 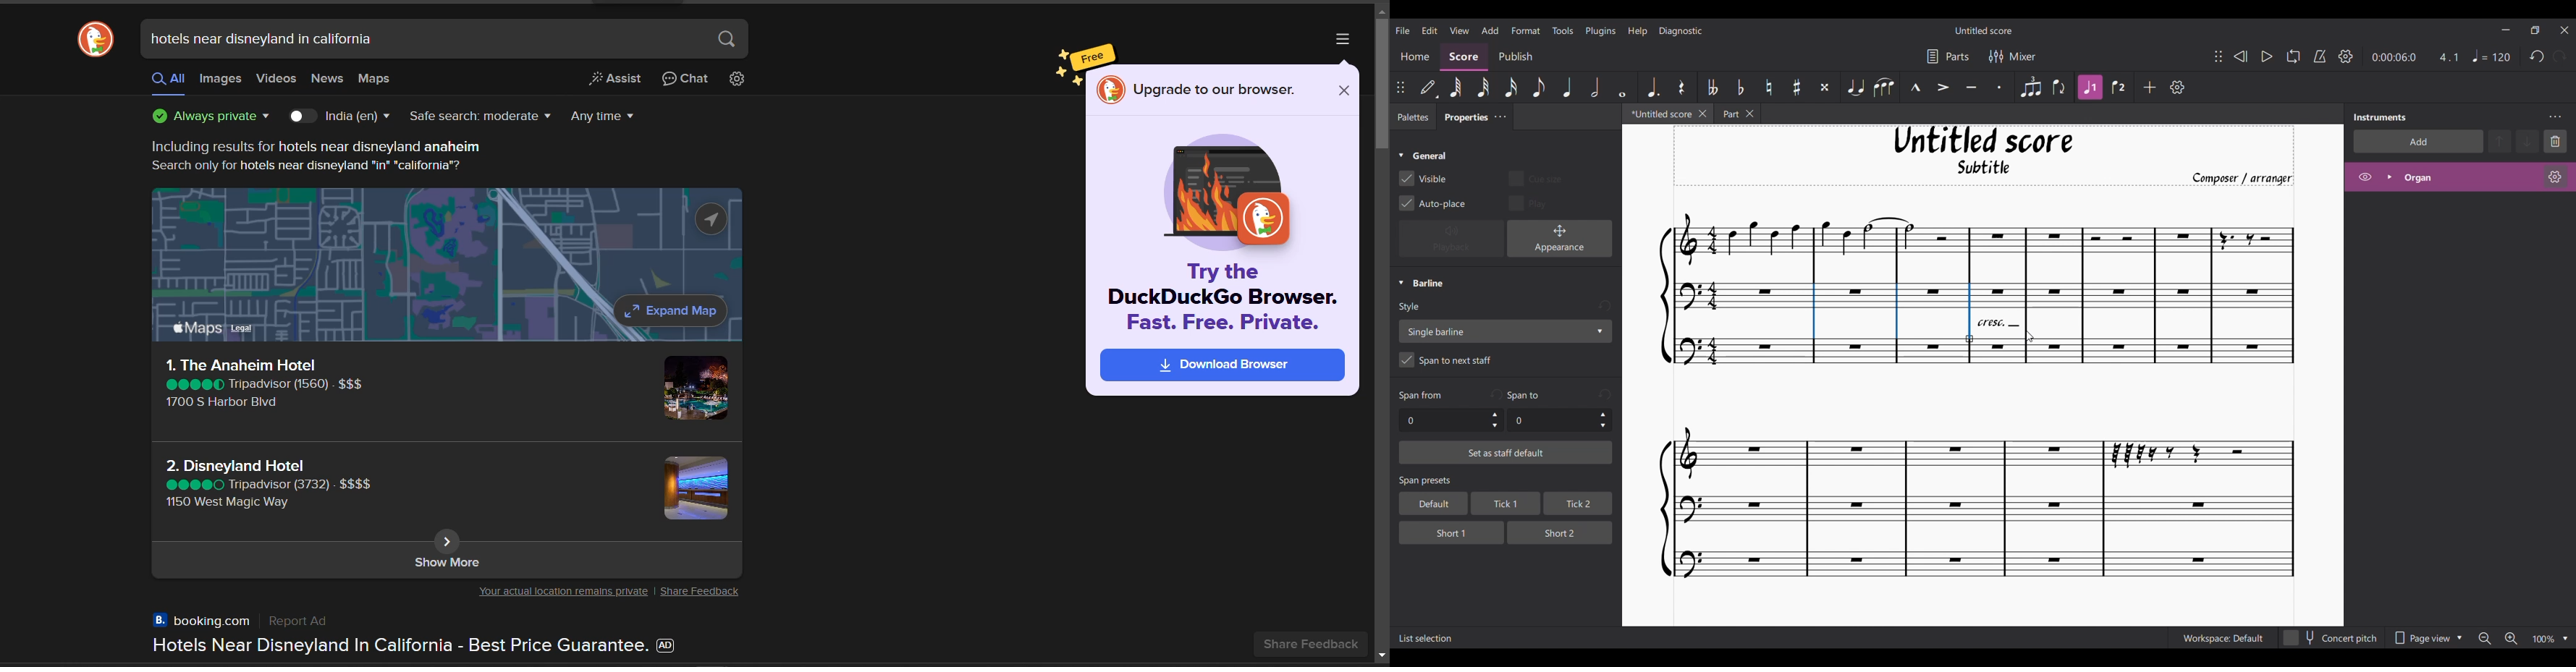 What do you see at coordinates (1342, 90) in the screenshot?
I see `close` at bounding box center [1342, 90].